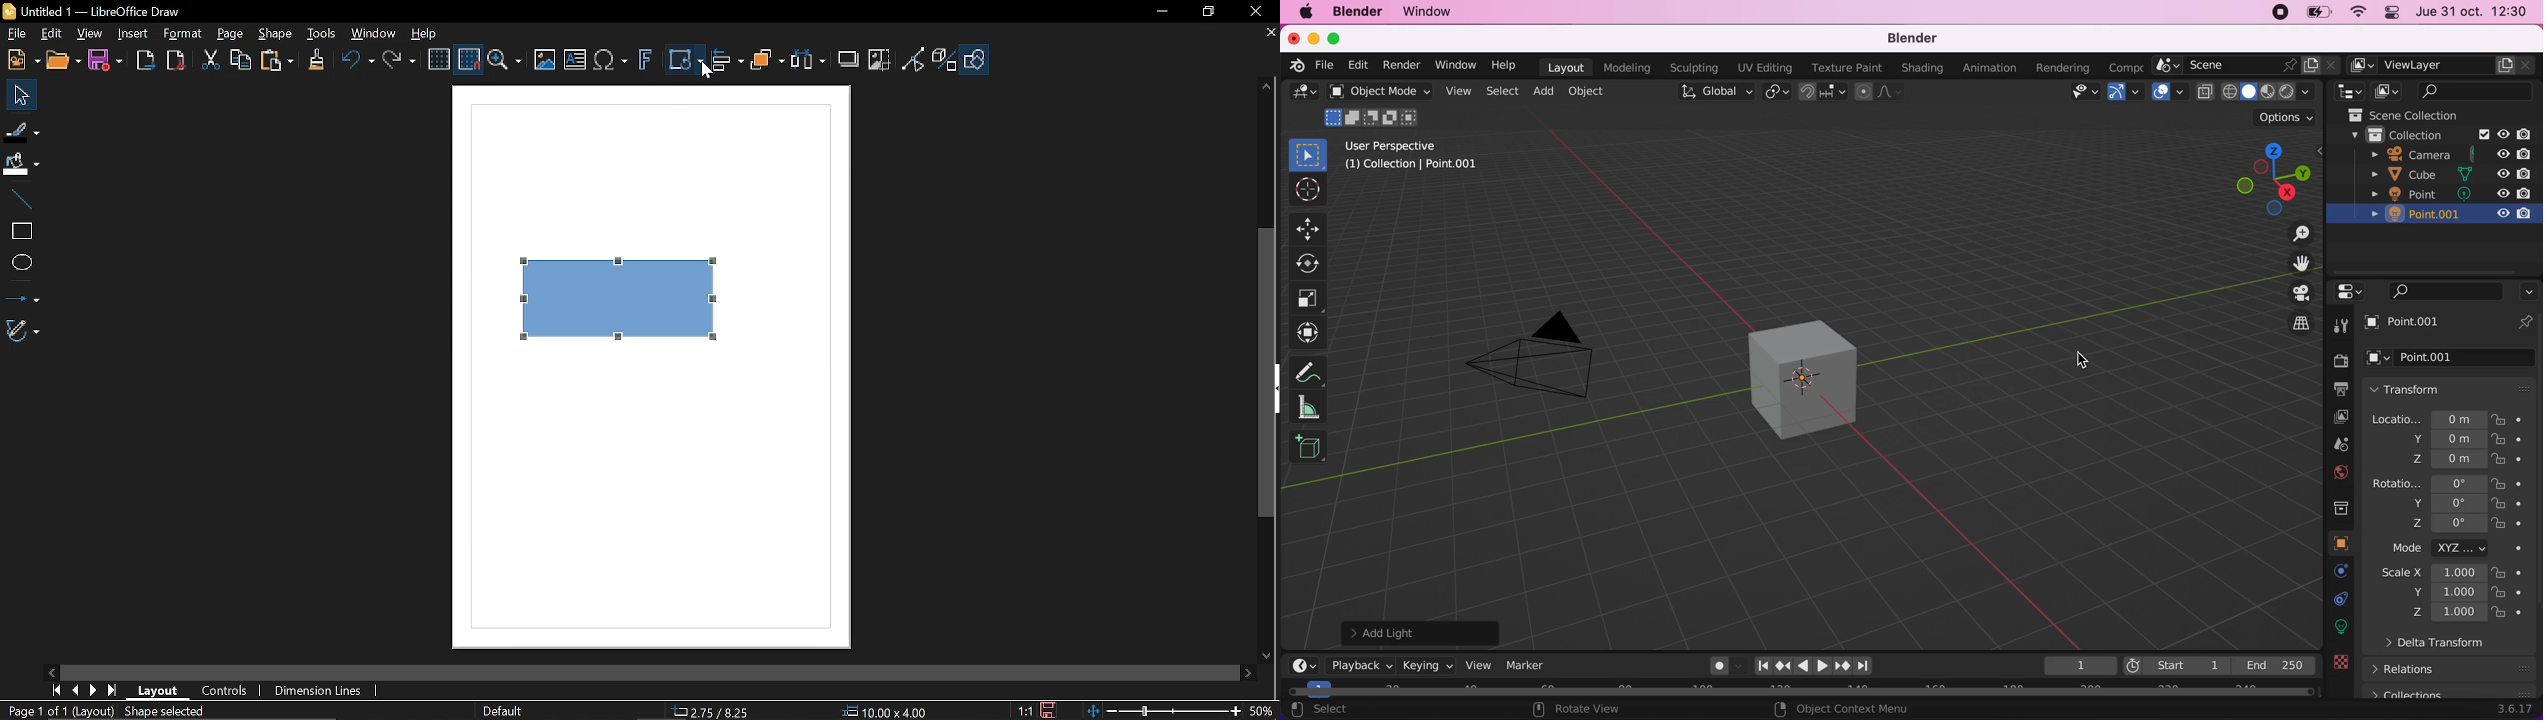  What do you see at coordinates (610, 63) in the screenshot?
I see `Insert equation` at bounding box center [610, 63].